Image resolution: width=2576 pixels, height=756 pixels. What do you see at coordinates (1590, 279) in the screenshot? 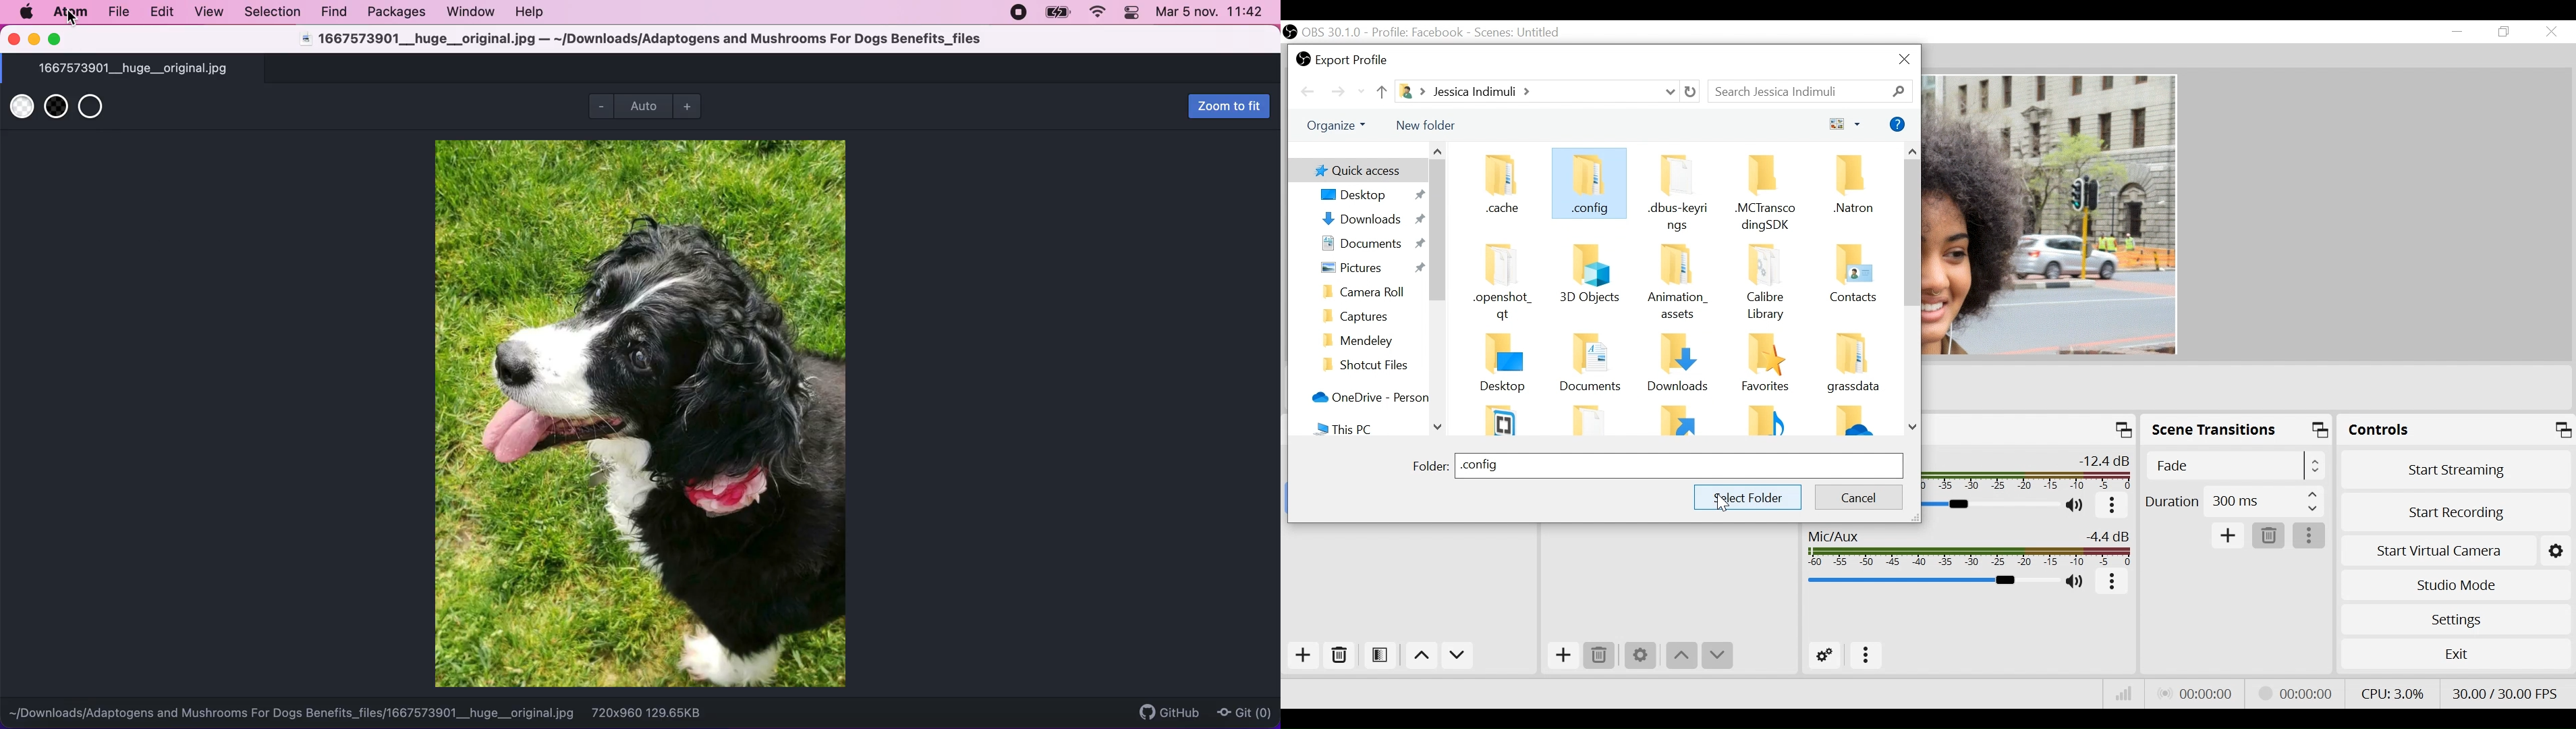
I see `` at bounding box center [1590, 279].